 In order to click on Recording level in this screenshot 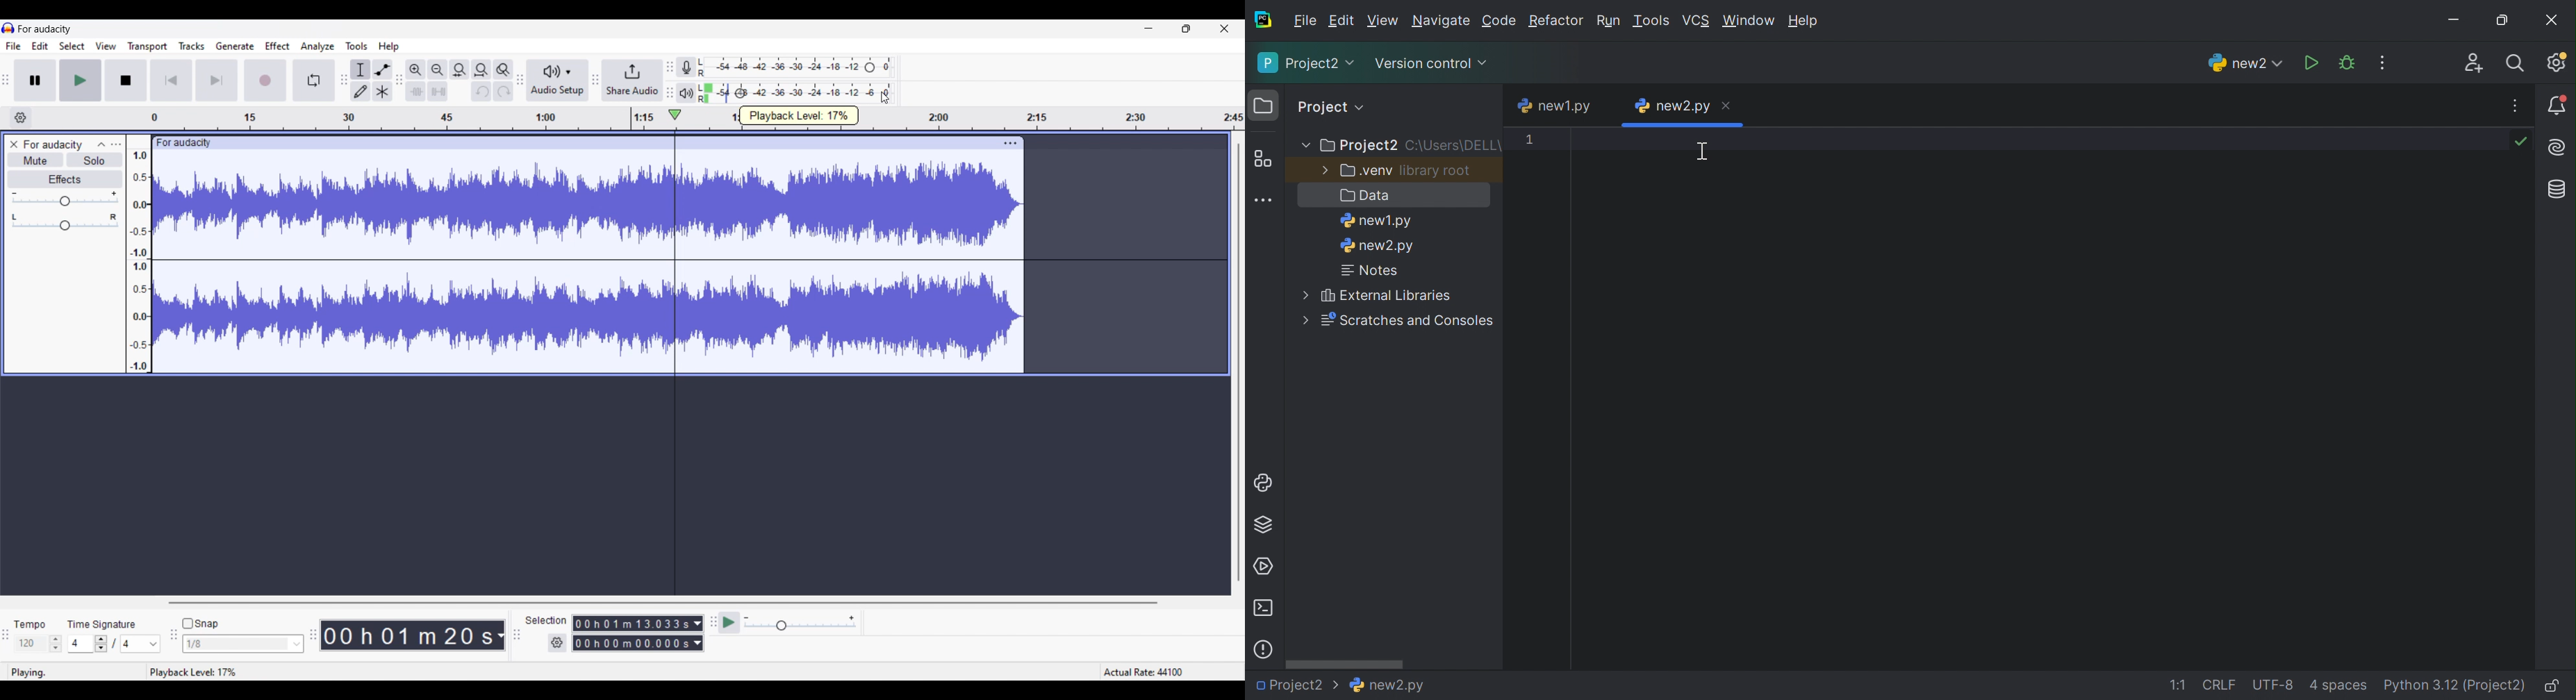, I will do `click(796, 67)`.